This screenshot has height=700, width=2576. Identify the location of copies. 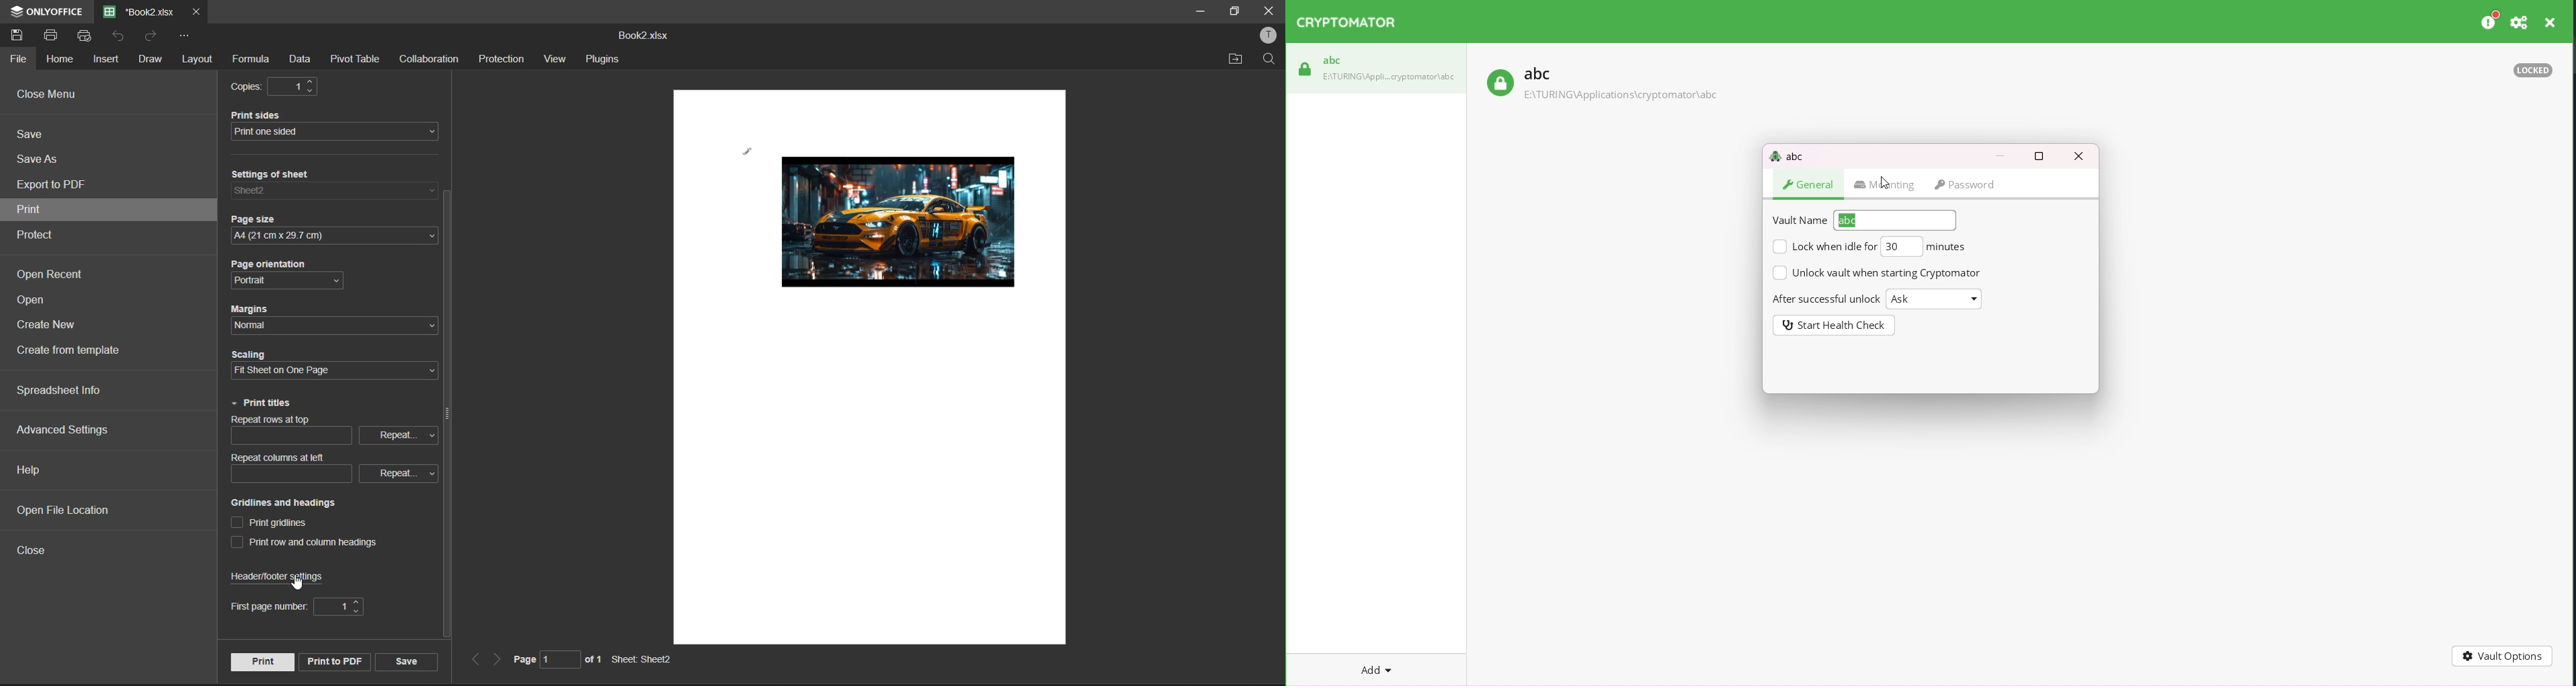
(280, 87).